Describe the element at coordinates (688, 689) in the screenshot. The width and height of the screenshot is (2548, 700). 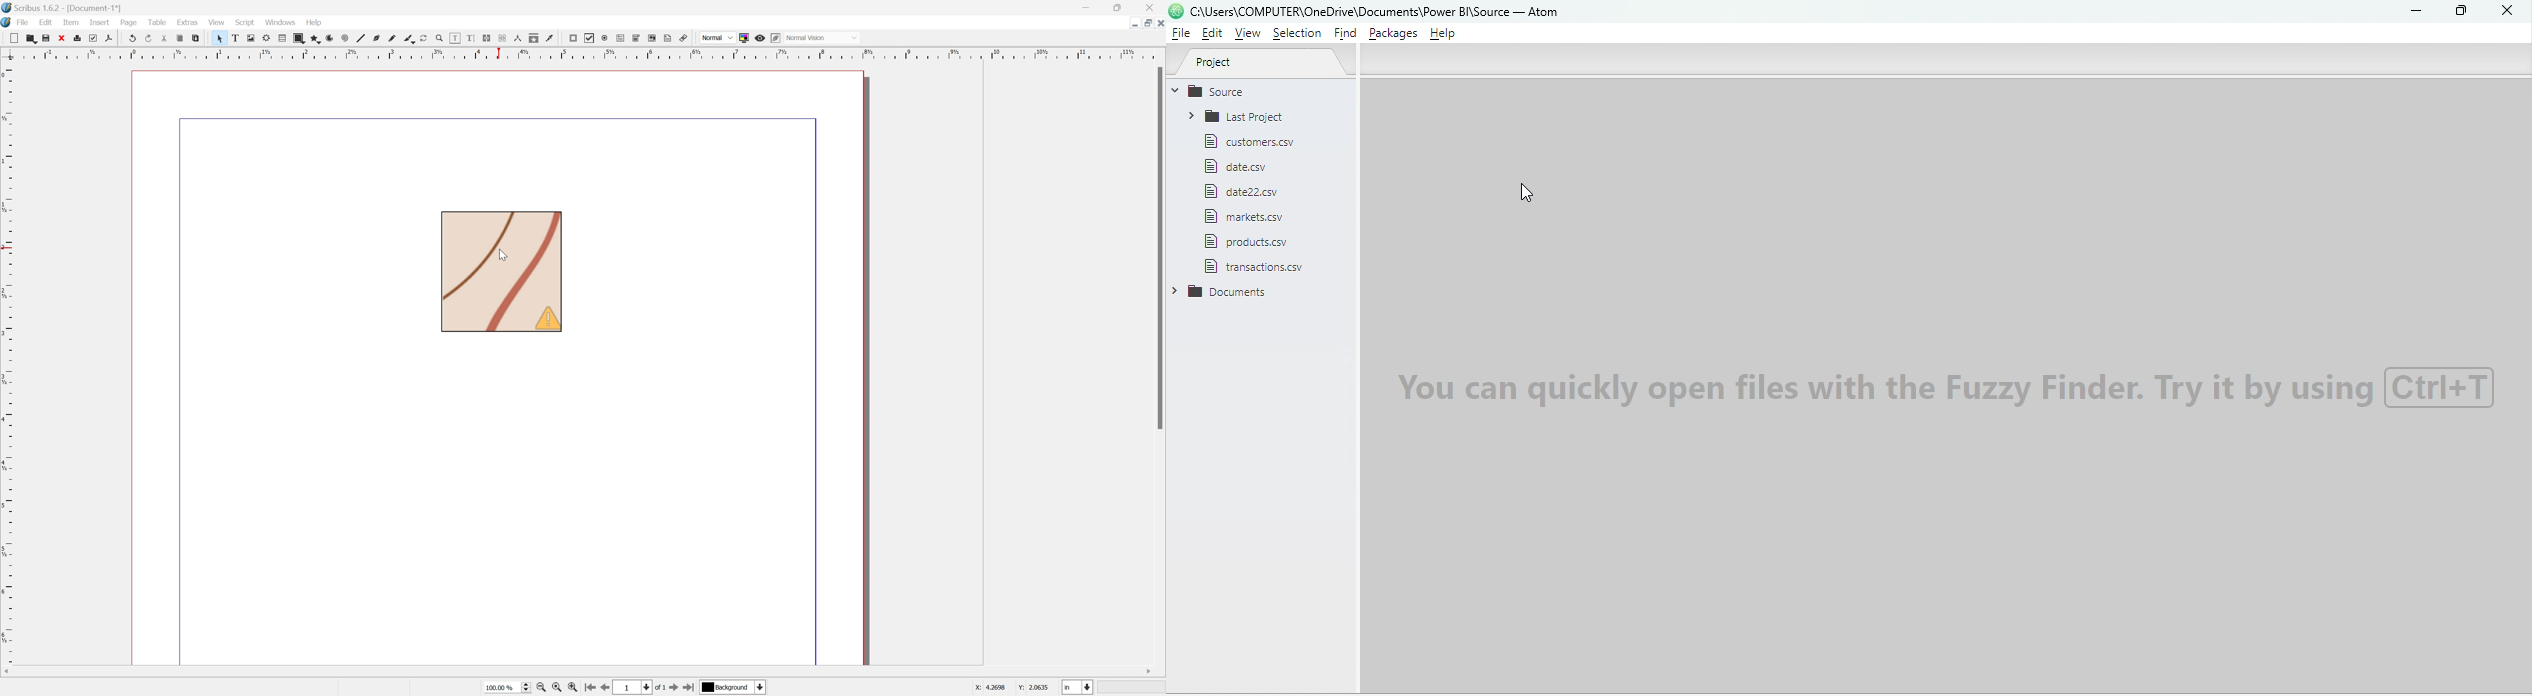
I see `Go to the last page` at that location.